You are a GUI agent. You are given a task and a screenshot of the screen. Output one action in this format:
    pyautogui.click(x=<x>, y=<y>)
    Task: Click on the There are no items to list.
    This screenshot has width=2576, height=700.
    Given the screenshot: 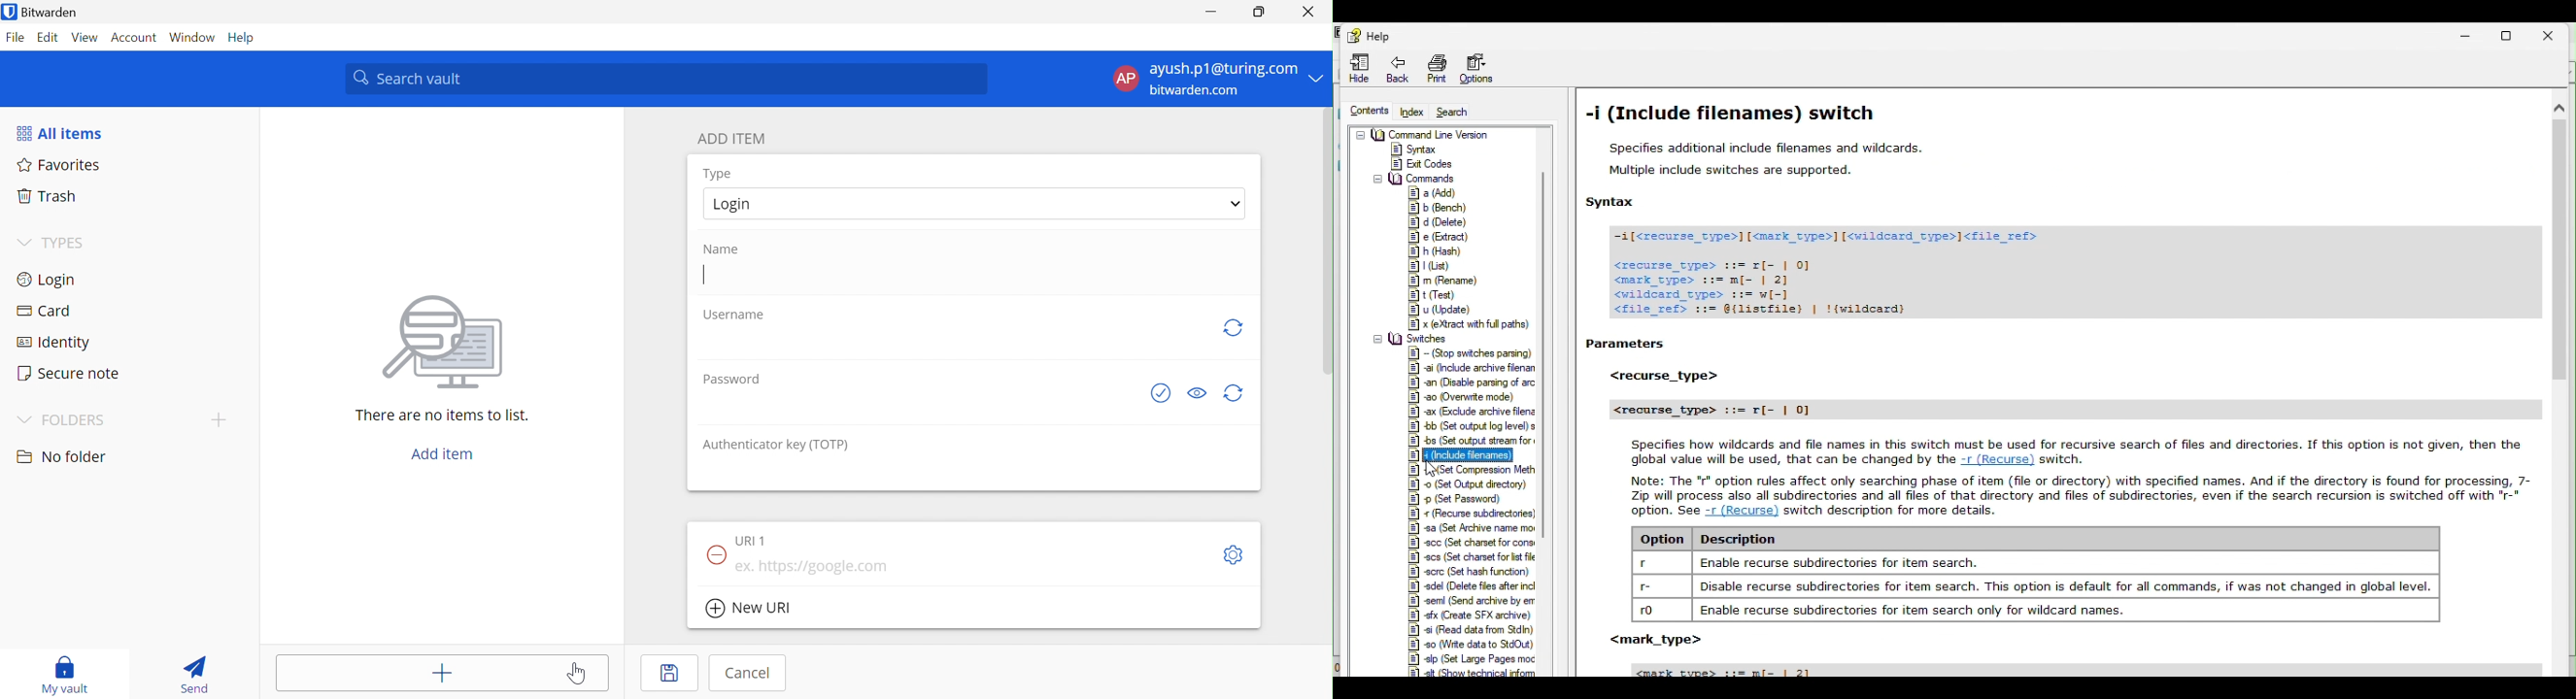 What is the action you would take?
    pyautogui.click(x=439, y=415)
    